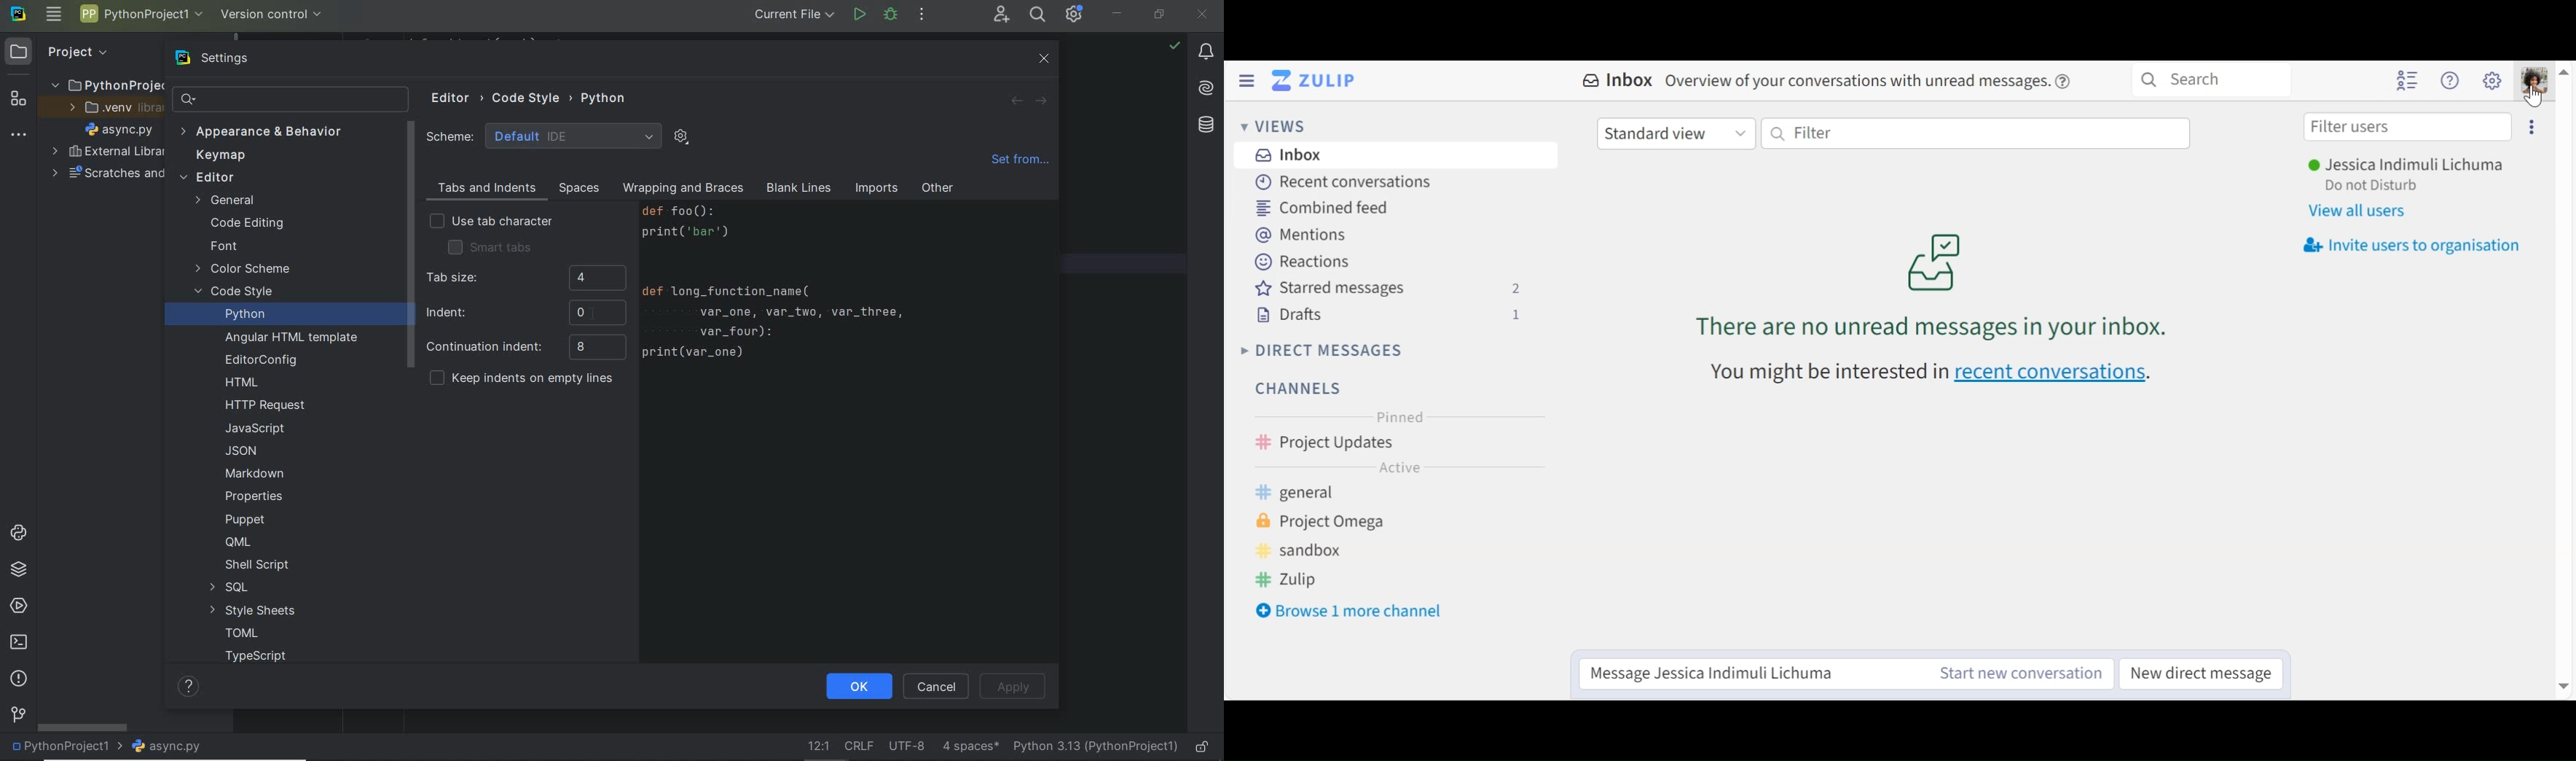  I want to click on tab size 4, so click(524, 279).